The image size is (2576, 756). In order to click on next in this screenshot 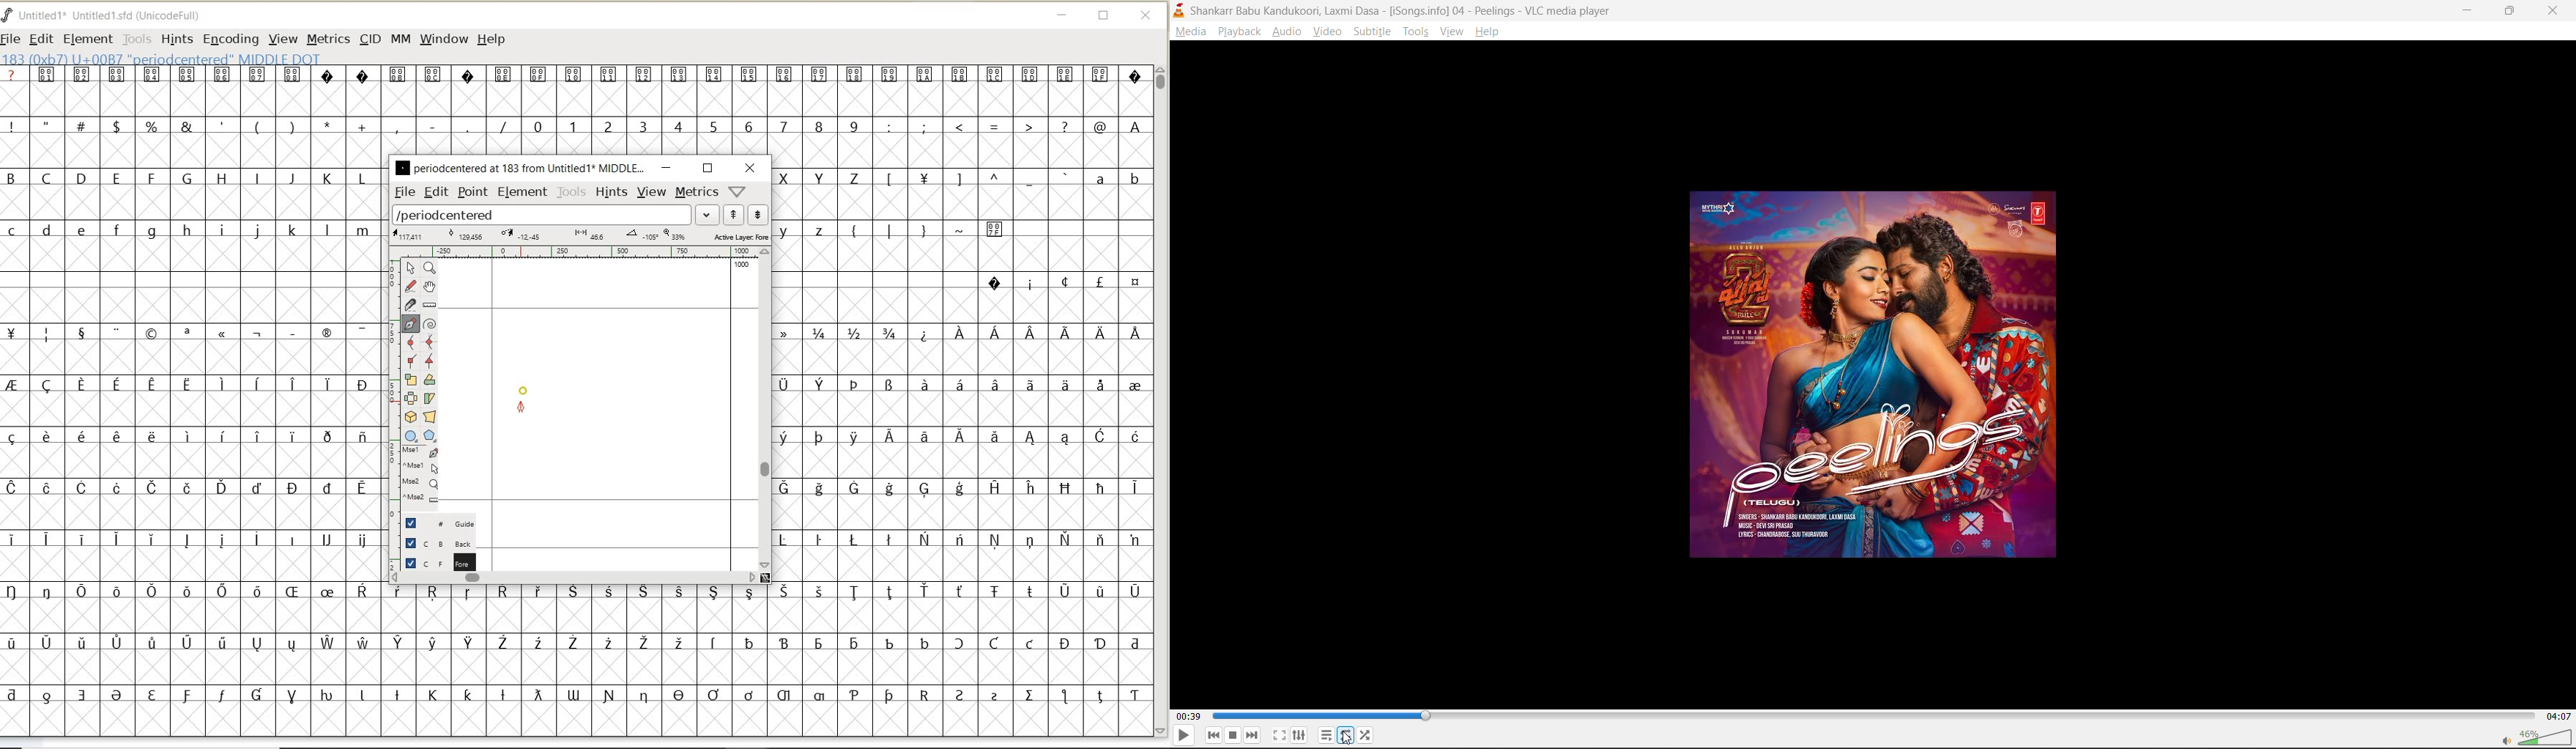, I will do `click(1252, 736)`.